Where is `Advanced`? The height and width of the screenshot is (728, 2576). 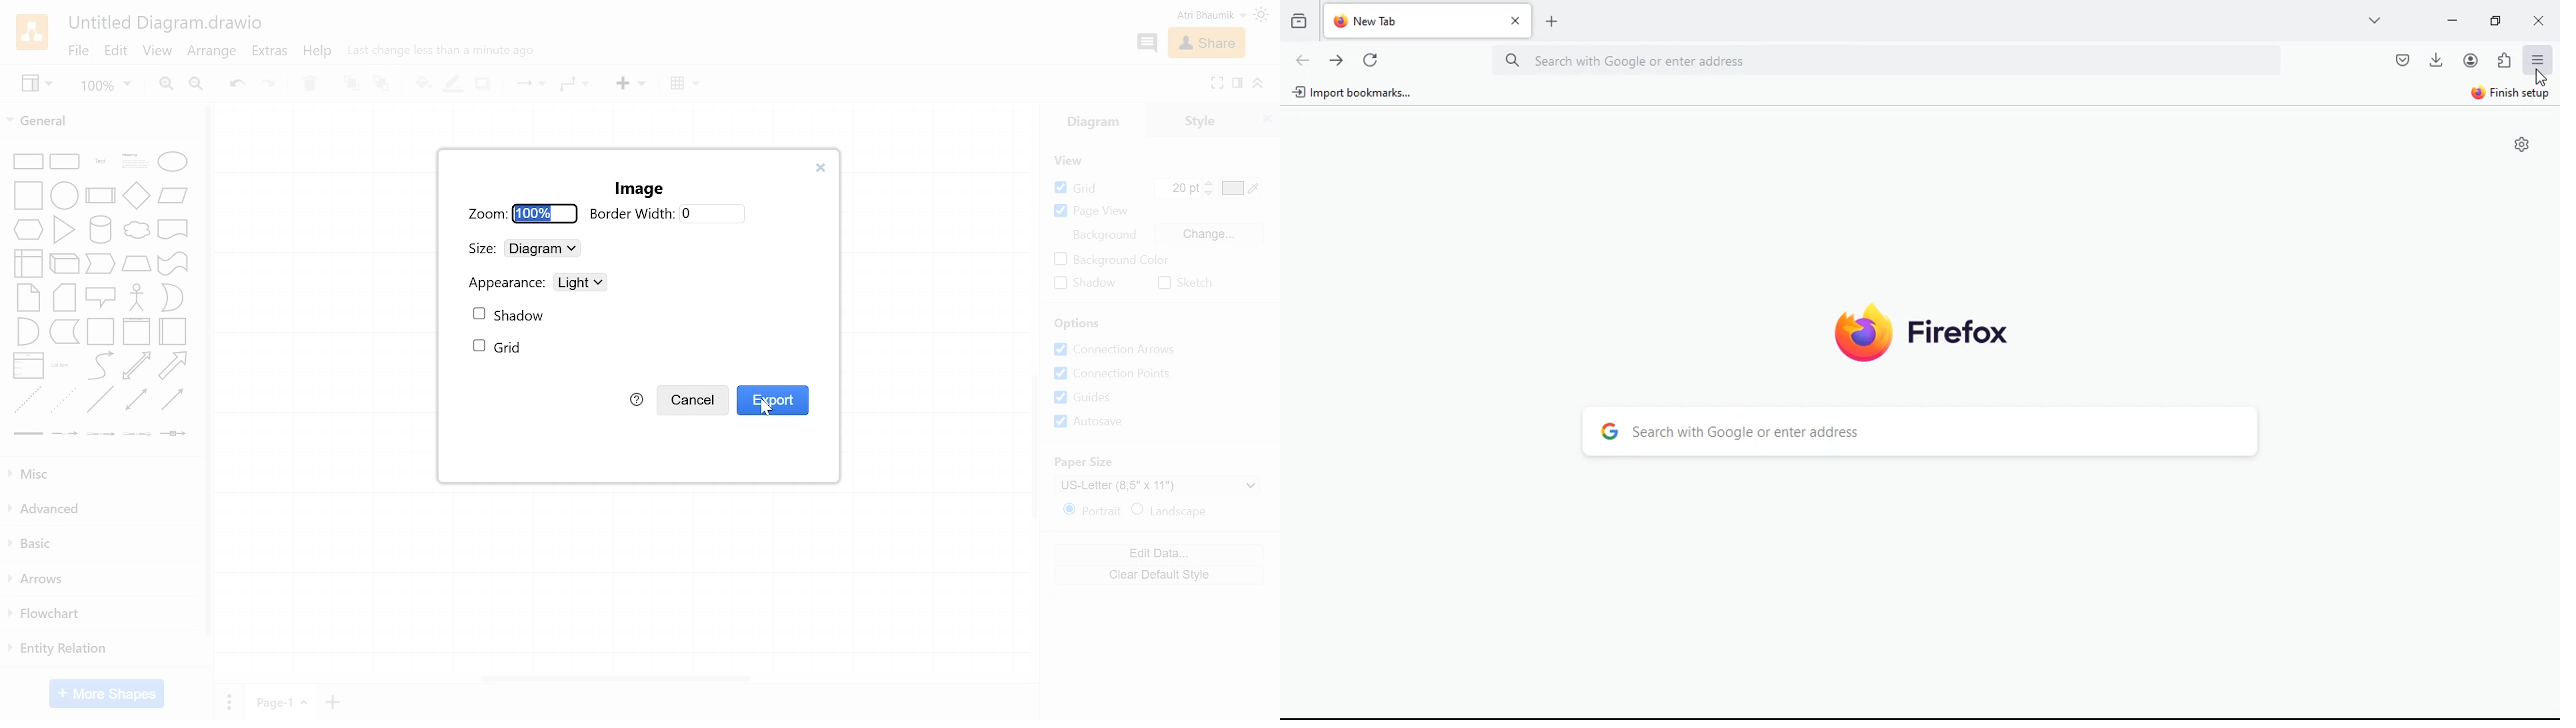 Advanced is located at coordinates (40, 510).